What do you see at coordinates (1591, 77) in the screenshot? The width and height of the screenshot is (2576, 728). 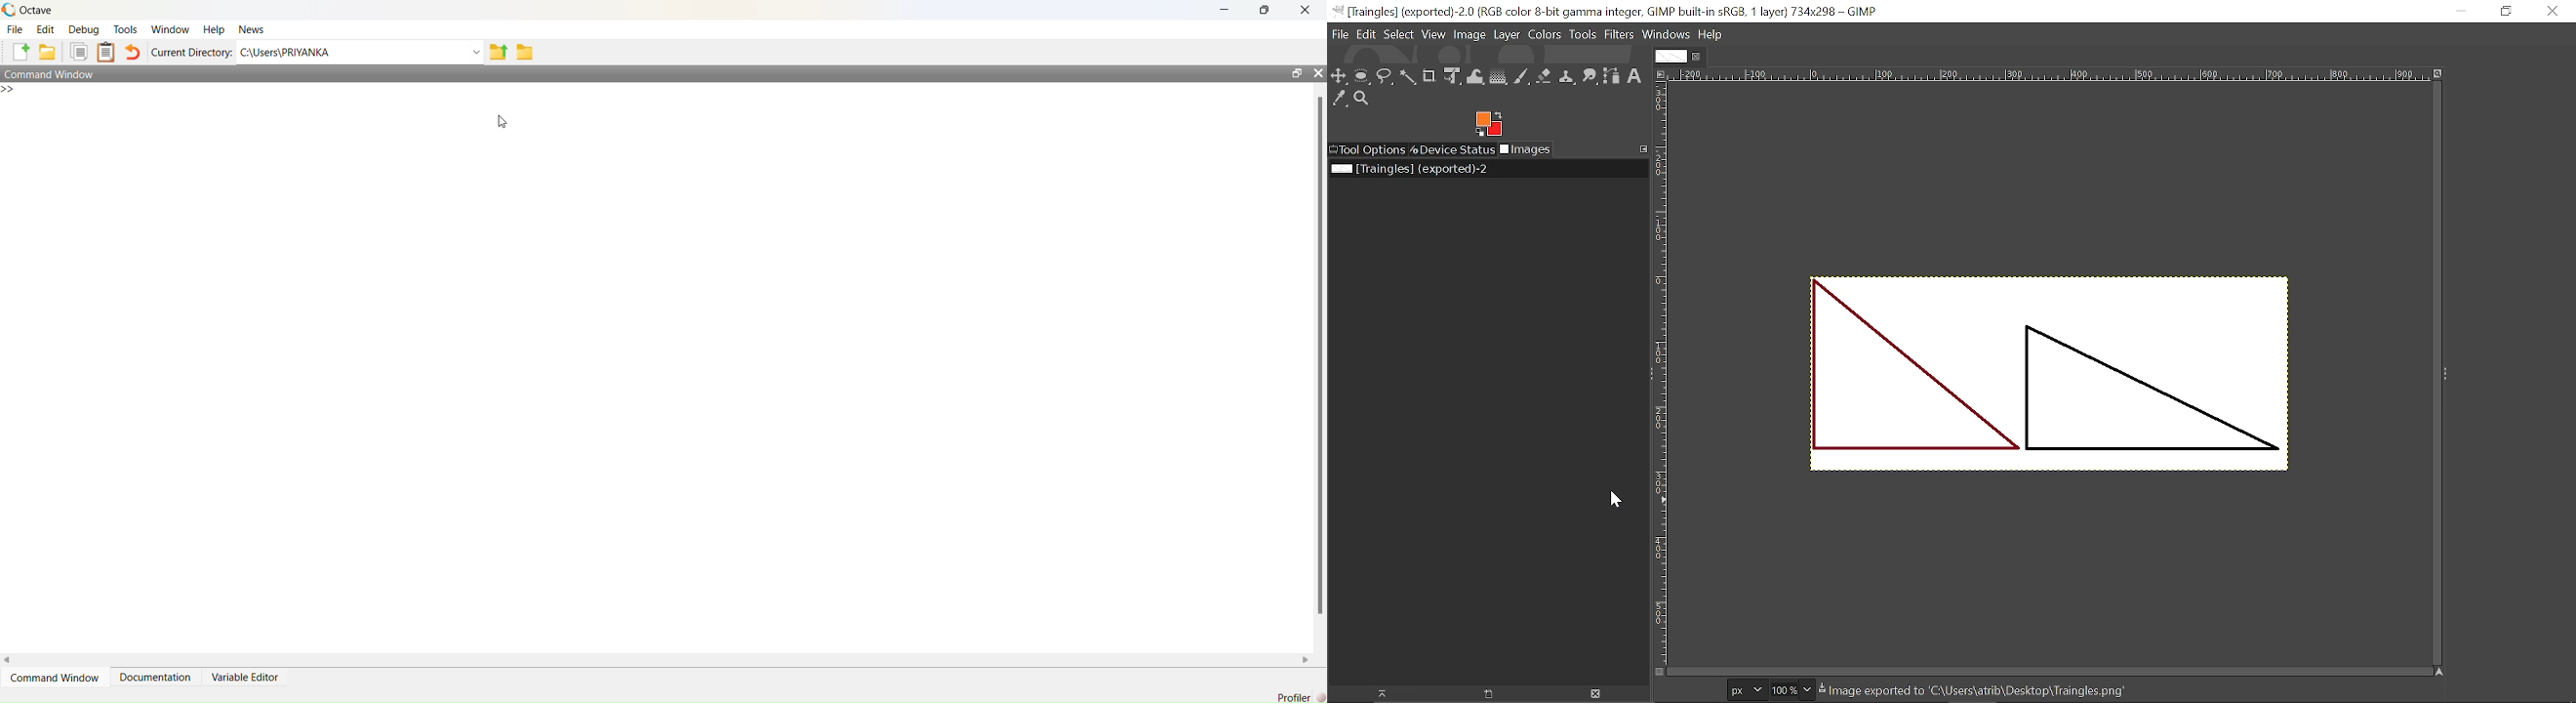 I see `Smudge tool` at bounding box center [1591, 77].